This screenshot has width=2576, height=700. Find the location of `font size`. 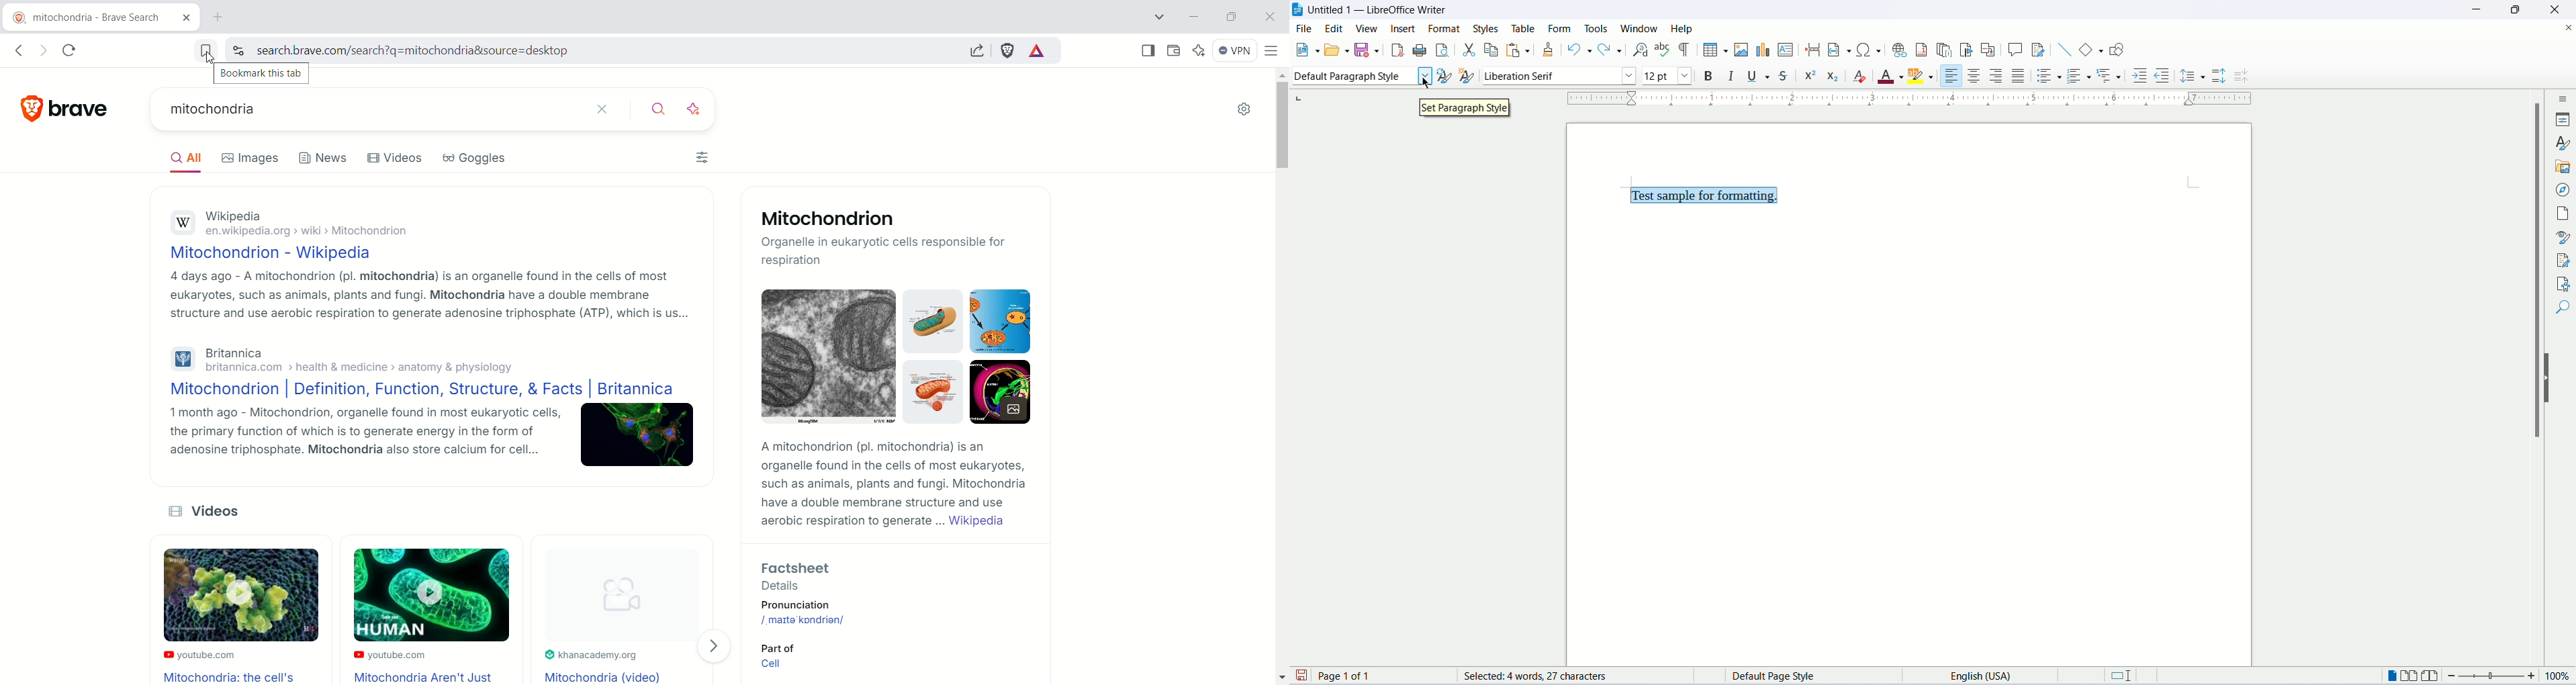

font size is located at coordinates (1667, 76).